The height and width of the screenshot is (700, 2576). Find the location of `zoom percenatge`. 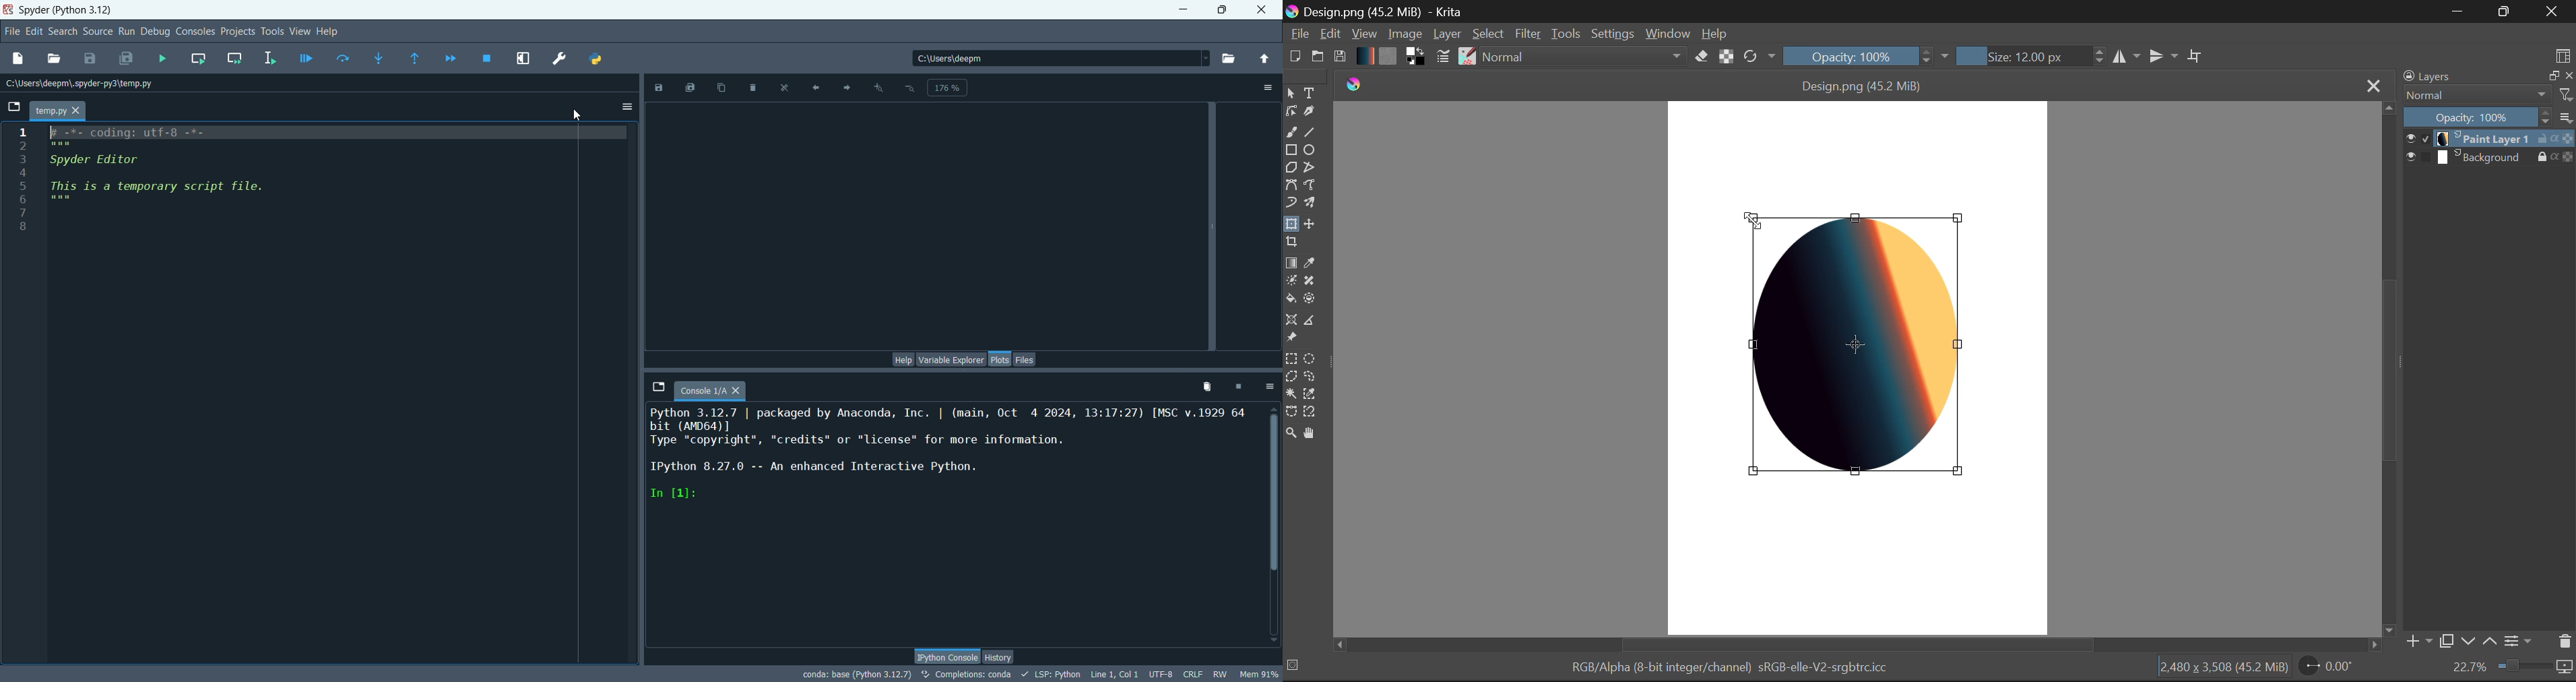

zoom percenatge is located at coordinates (948, 88).